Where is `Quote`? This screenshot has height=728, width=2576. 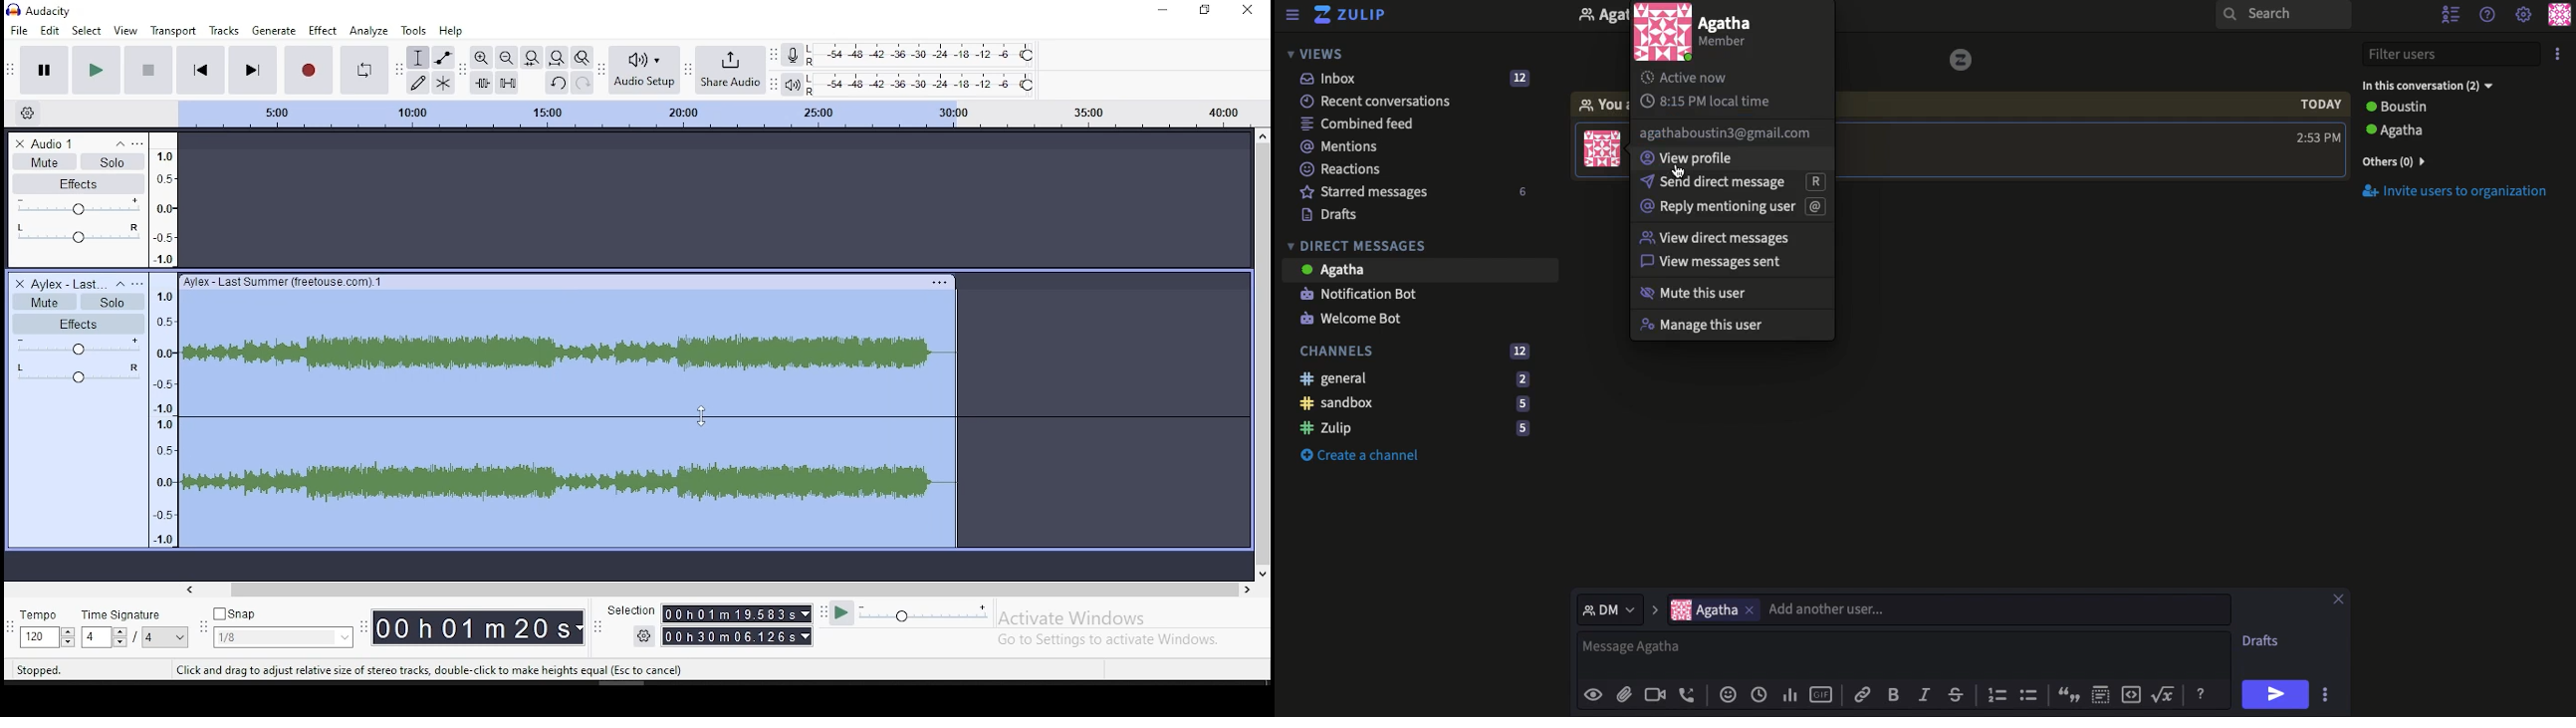
Quote is located at coordinates (2071, 693).